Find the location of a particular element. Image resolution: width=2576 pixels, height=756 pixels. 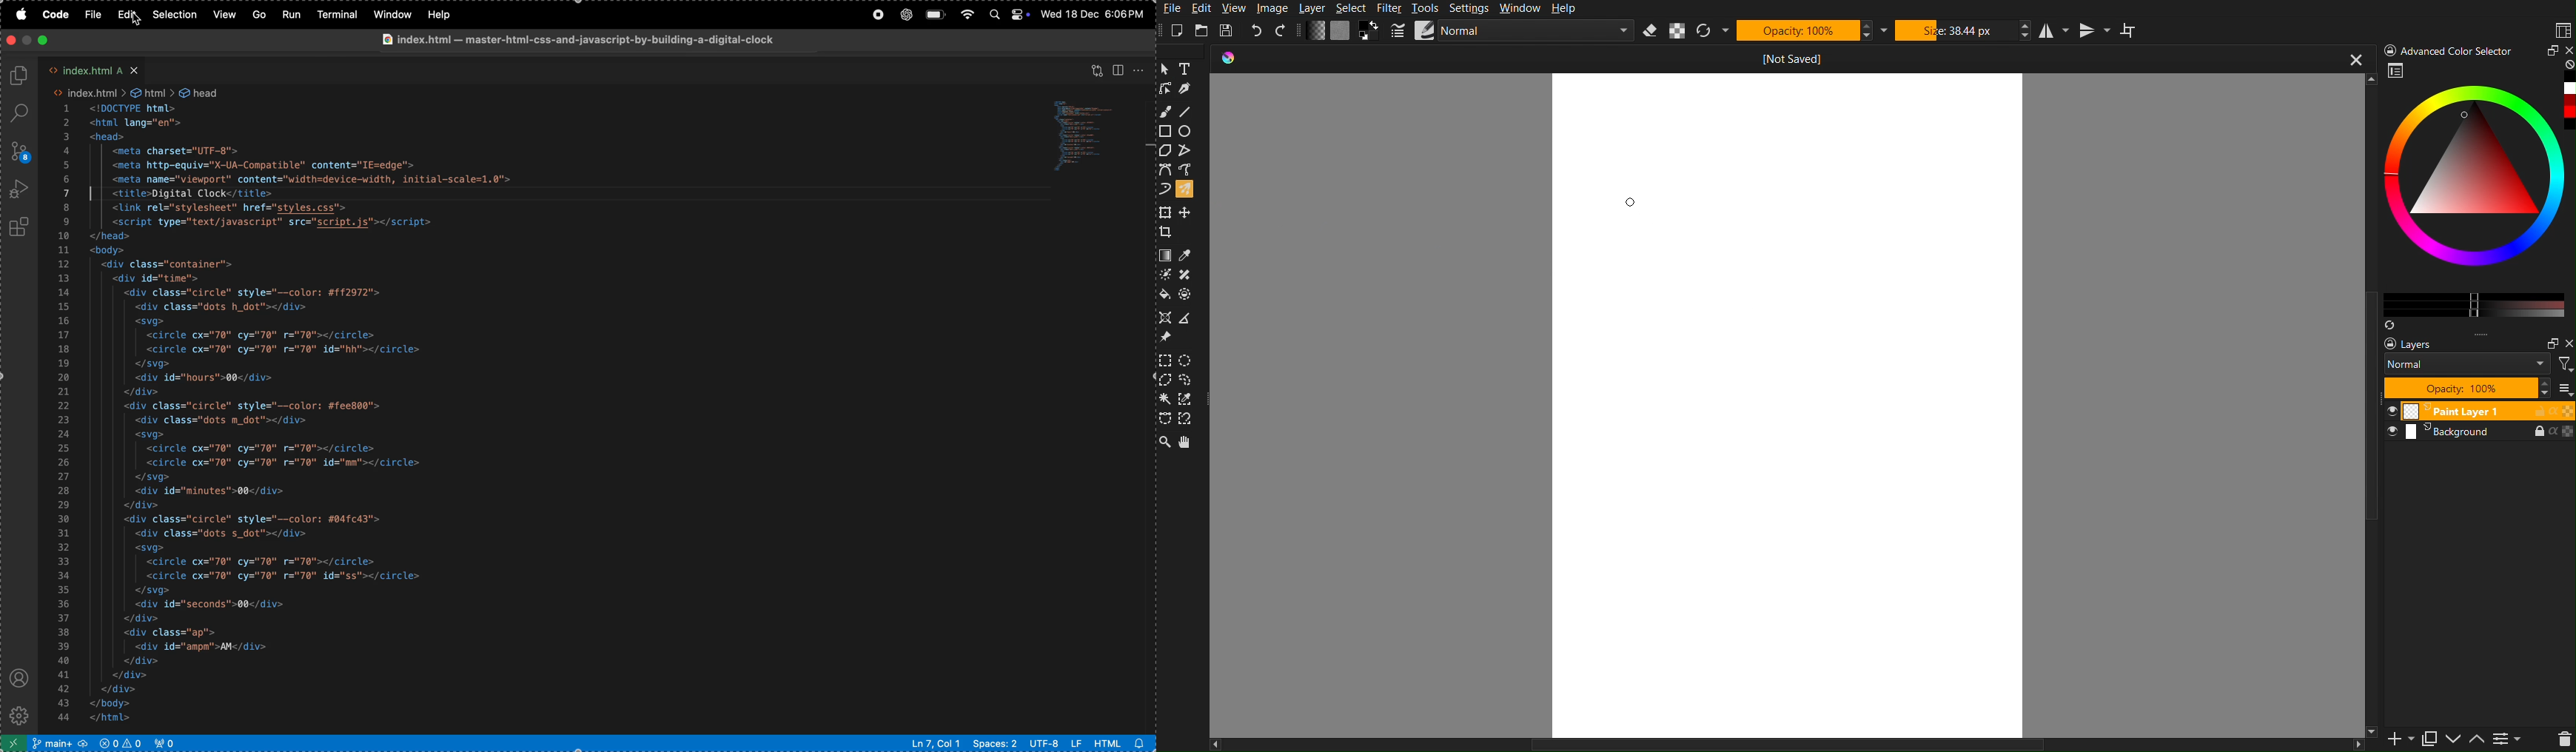

view is located at coordinates (1097, 68).